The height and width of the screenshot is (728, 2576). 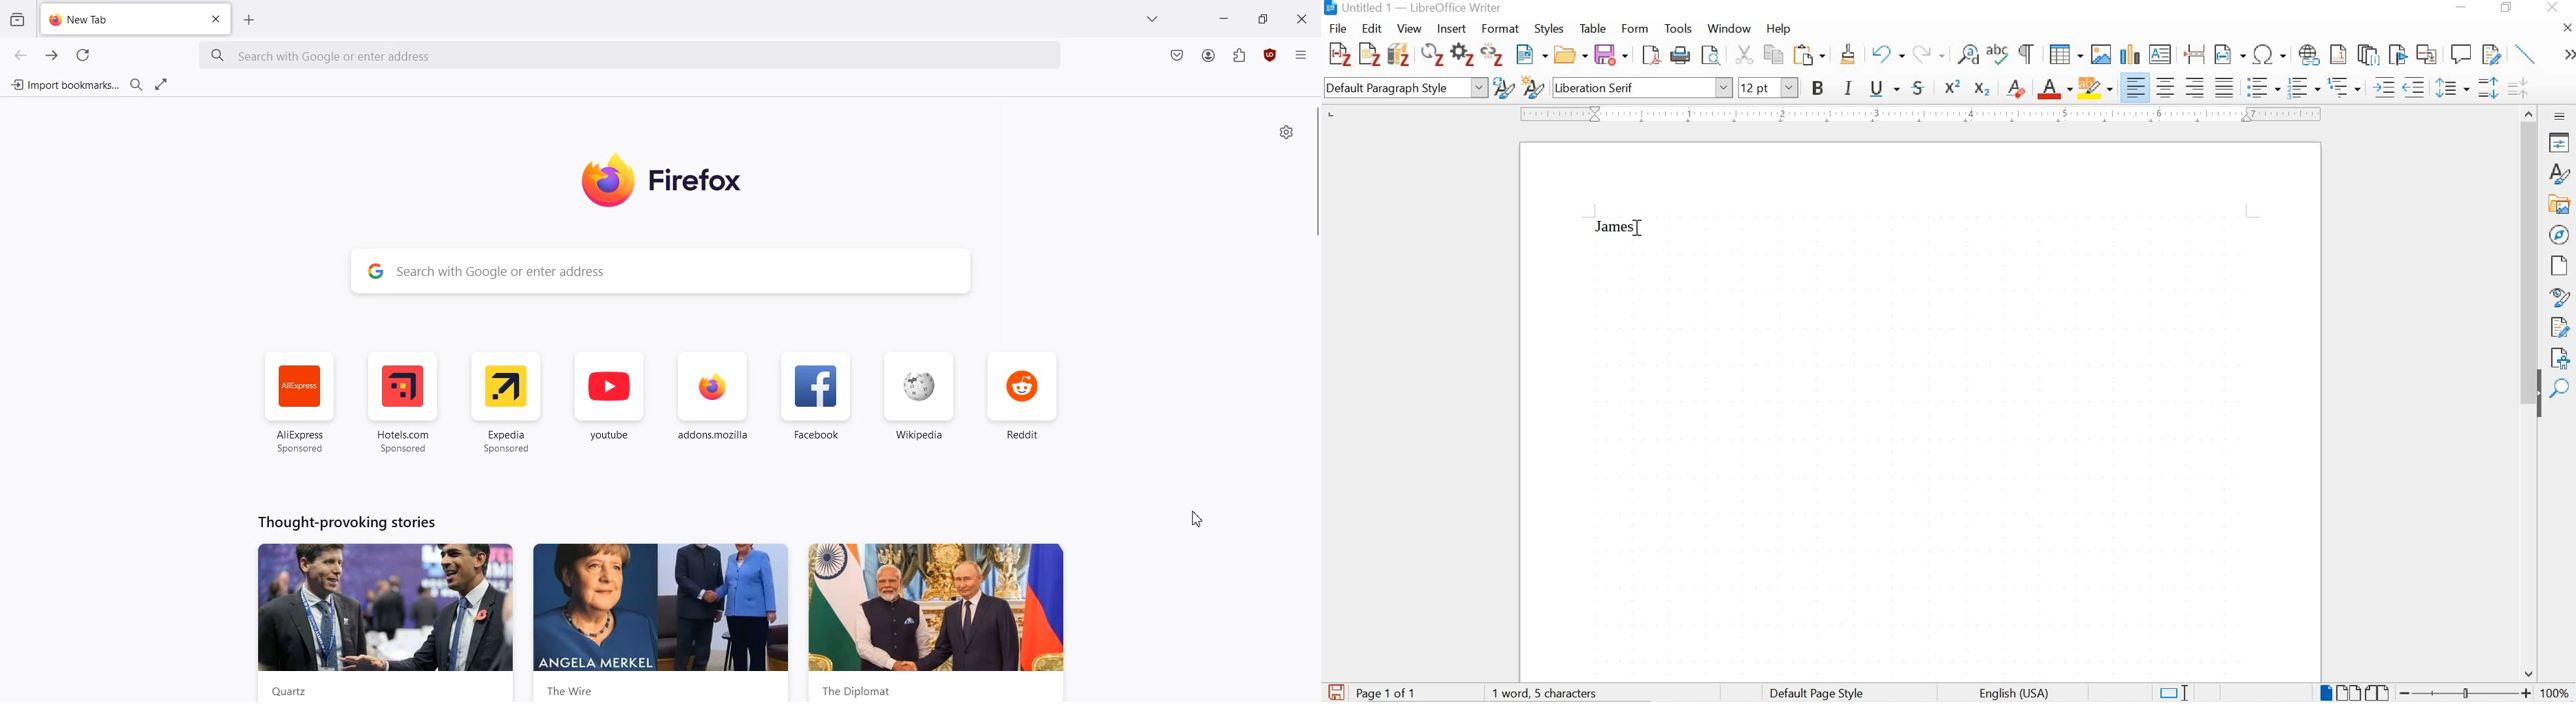 What do you see at coordinates (2561, 116) in the screenshot?
I see `sidebar settings` at bounding box center [2561, 116].